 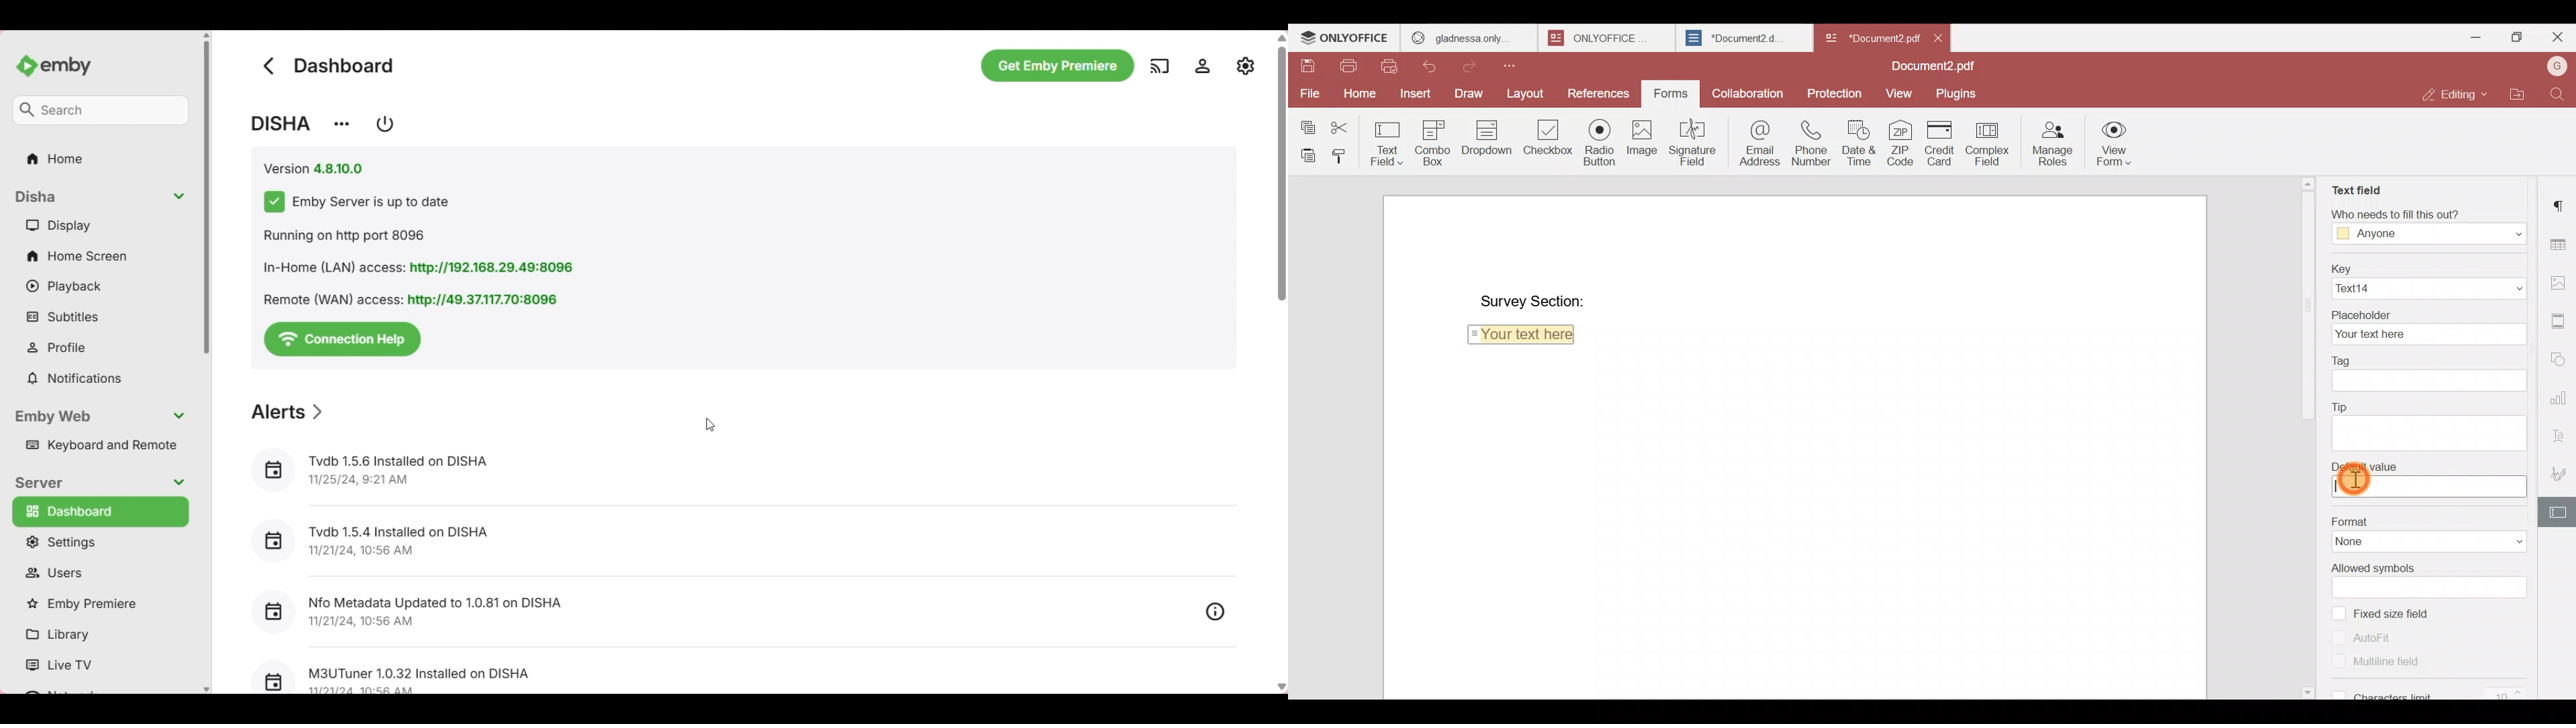 What do you see at coordinates (2354, 479) in the screenshot?
I see `Cursor` at bounding box center [2354, 479].